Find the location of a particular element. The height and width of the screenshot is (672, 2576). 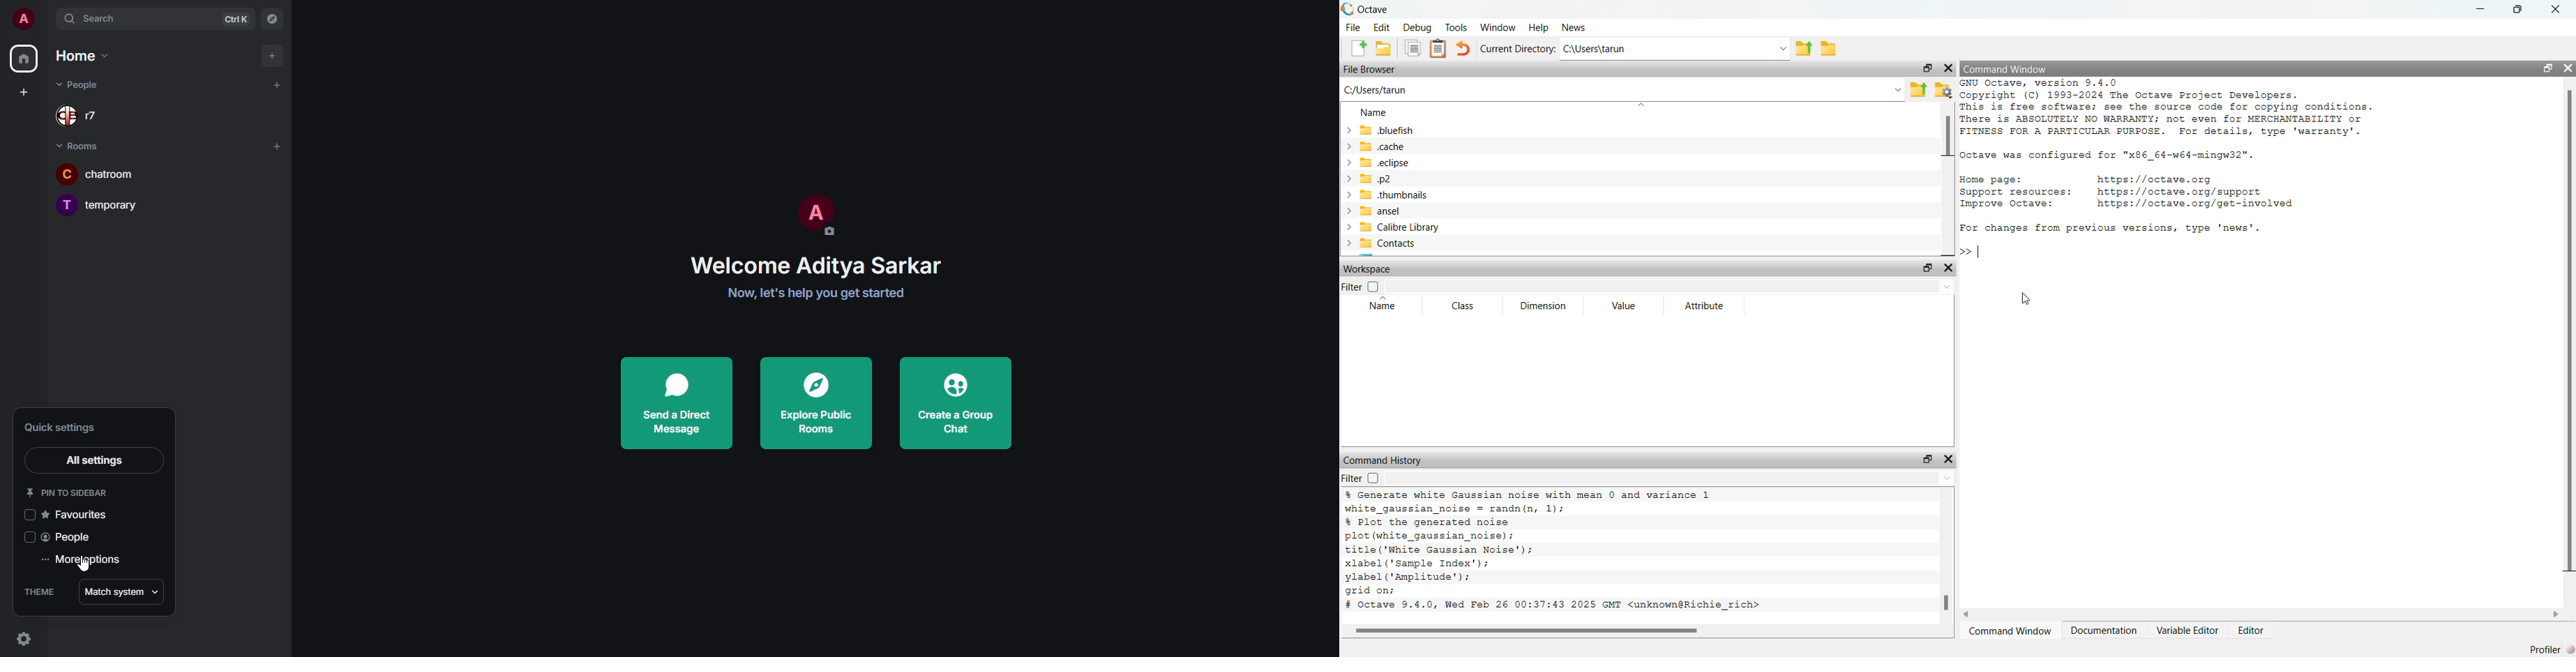

checkbox is located at coordinates (1377, 286).